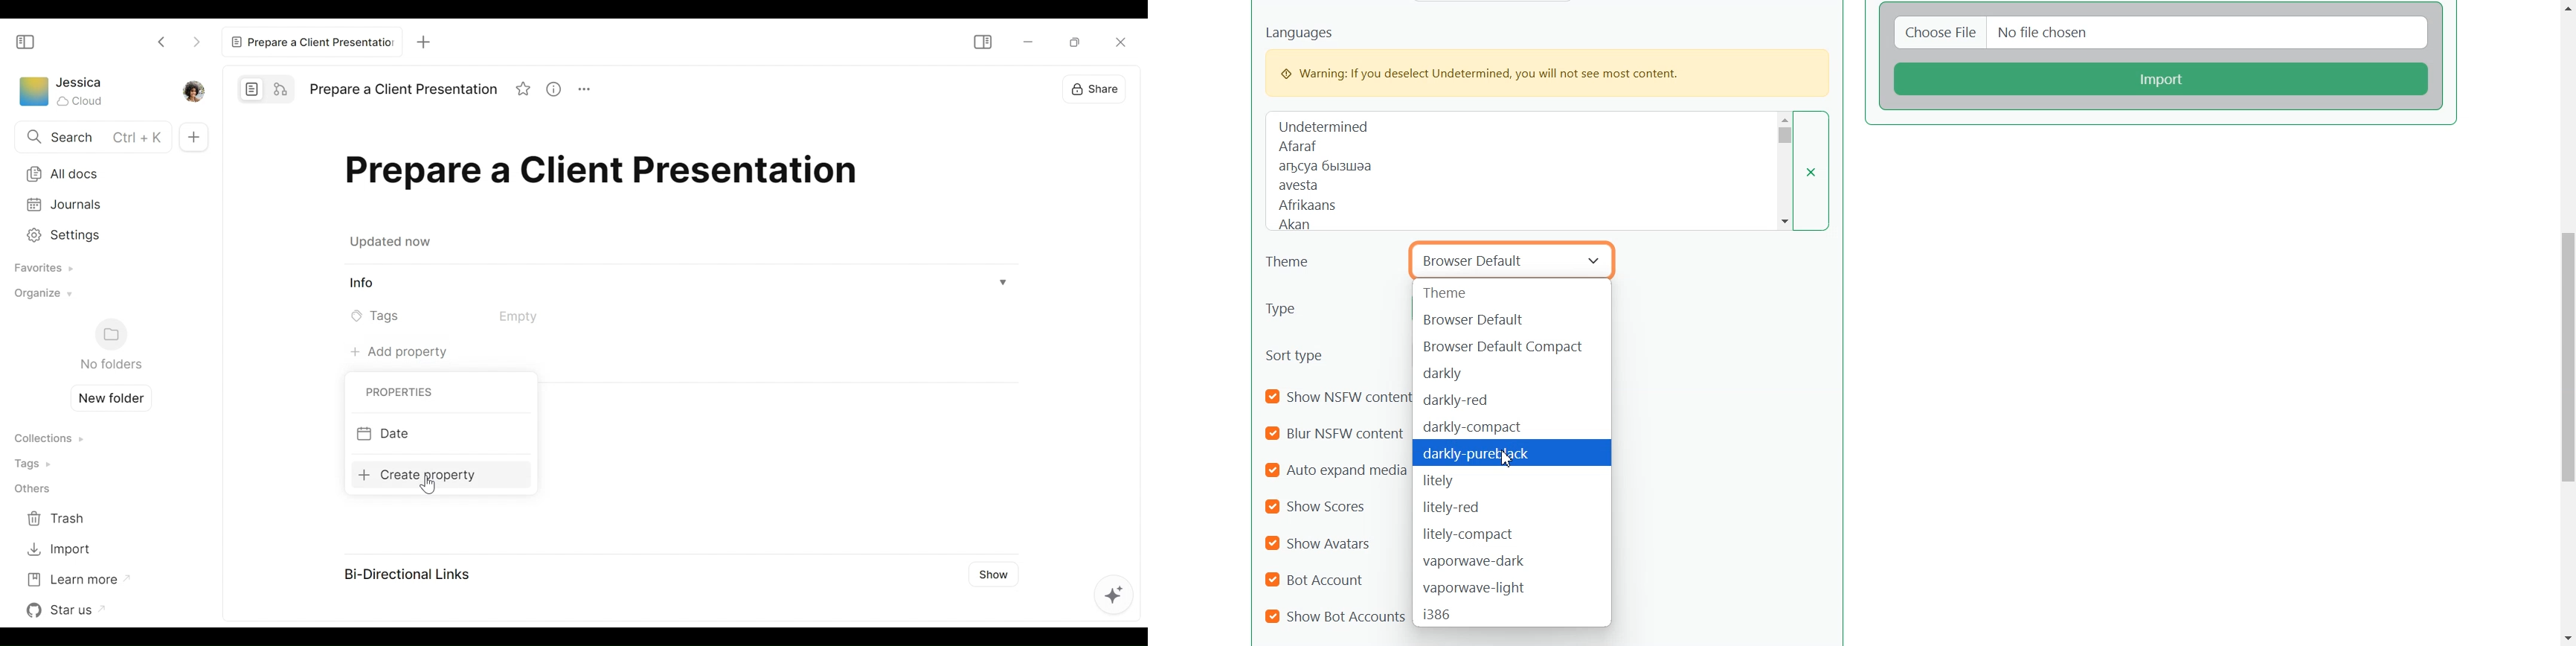 This screenshot has width=2576, height=672. I want to click on Collections, so click(48, 440).